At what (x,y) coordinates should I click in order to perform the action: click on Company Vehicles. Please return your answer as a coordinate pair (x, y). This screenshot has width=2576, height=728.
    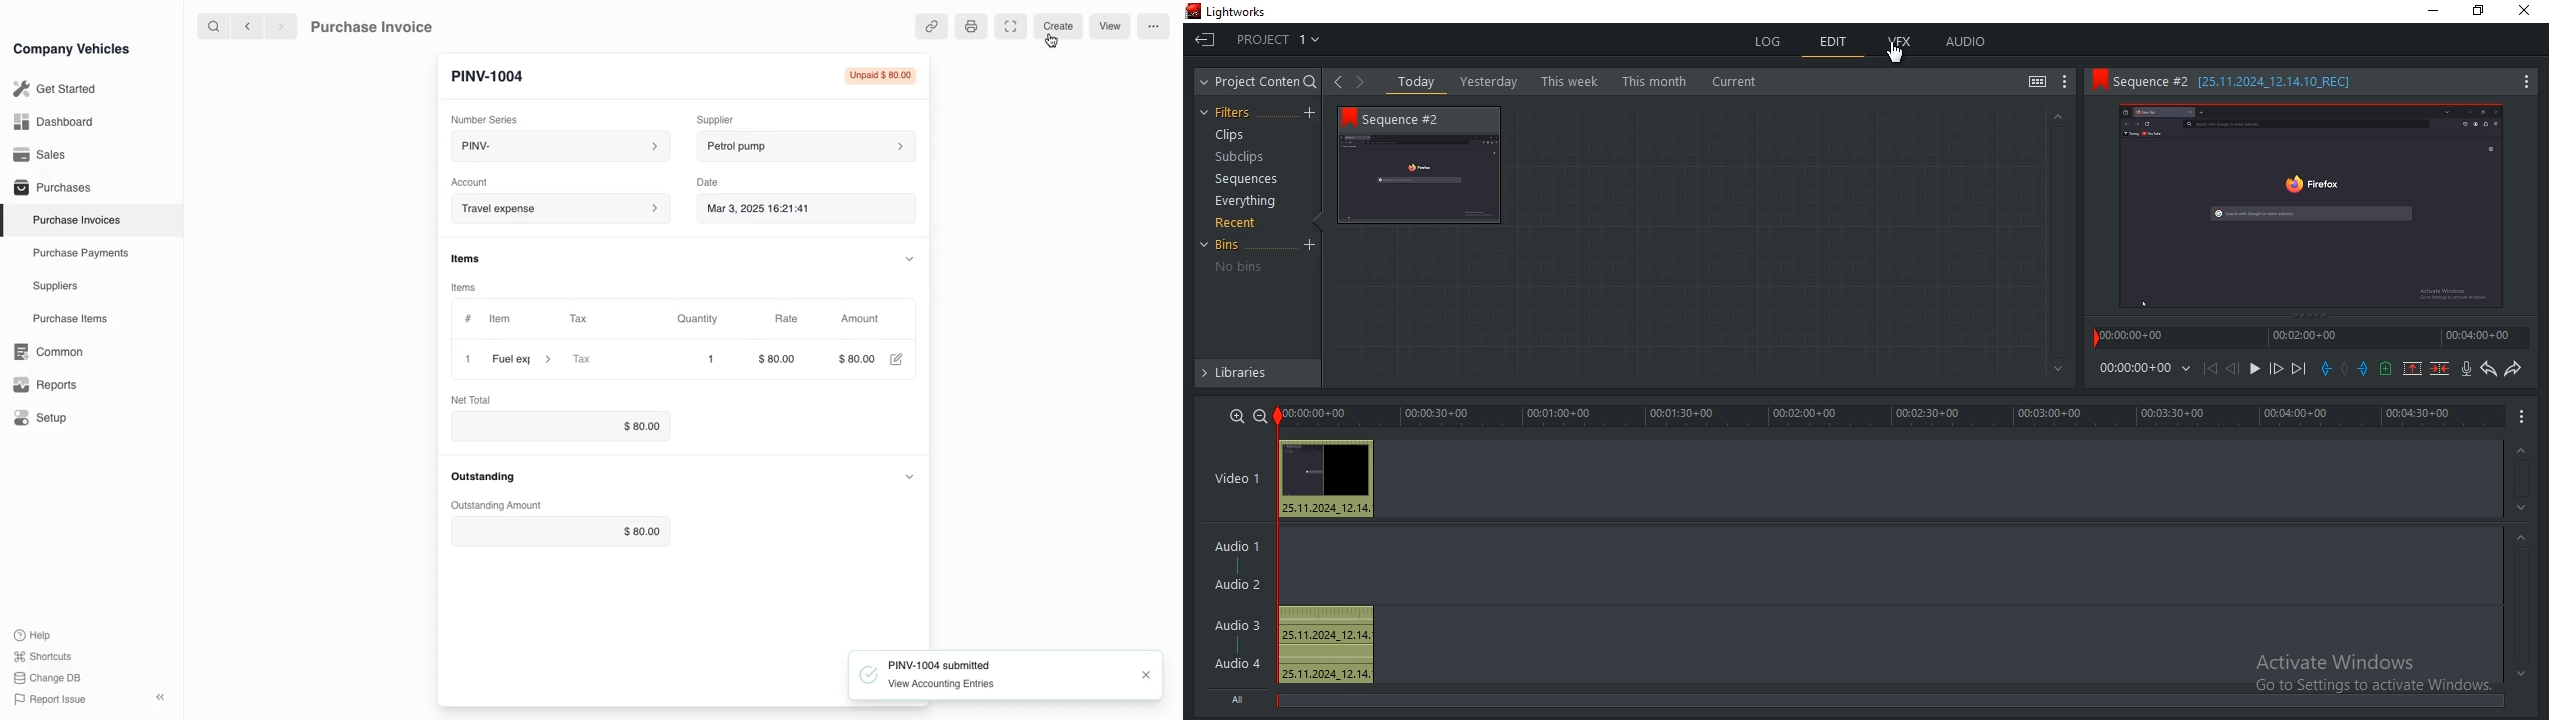
    Looking at the image, I should click on (72, 48).